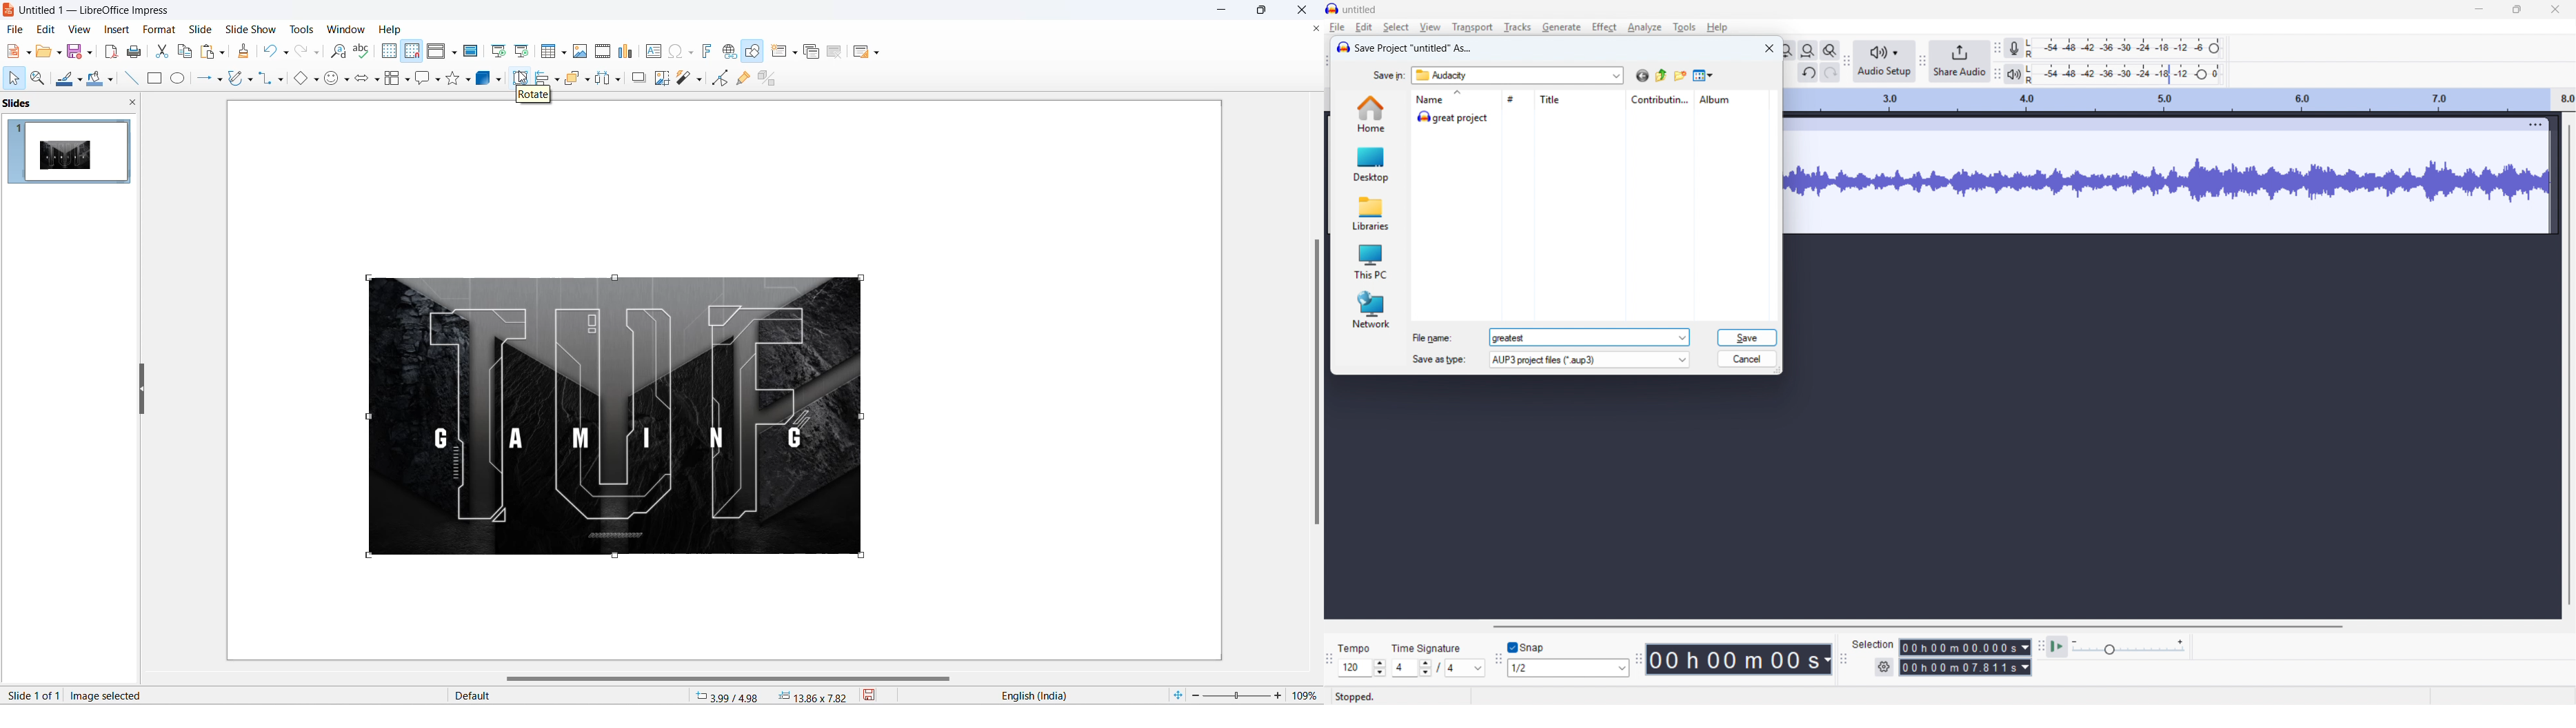 The image size is (2576, 728). I want to click on paste, so click(209, 52).